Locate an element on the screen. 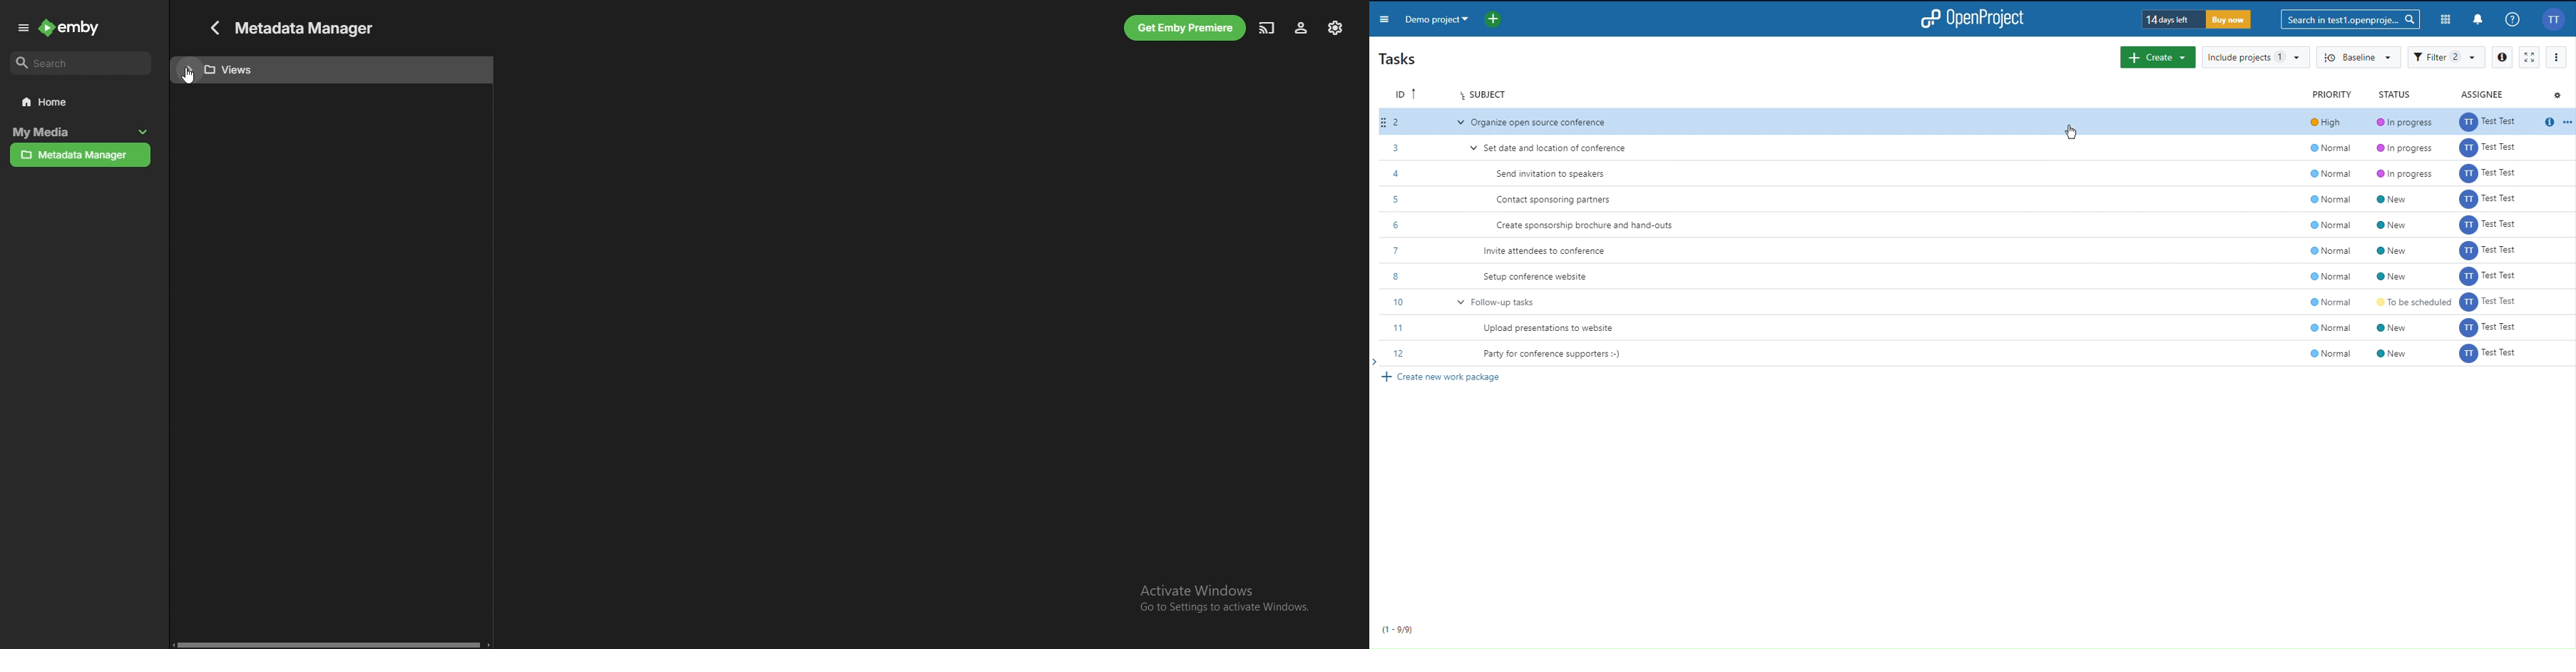 The height and width of the screenshot is (672, 2576). collapse is located at coordinates (143, 133).